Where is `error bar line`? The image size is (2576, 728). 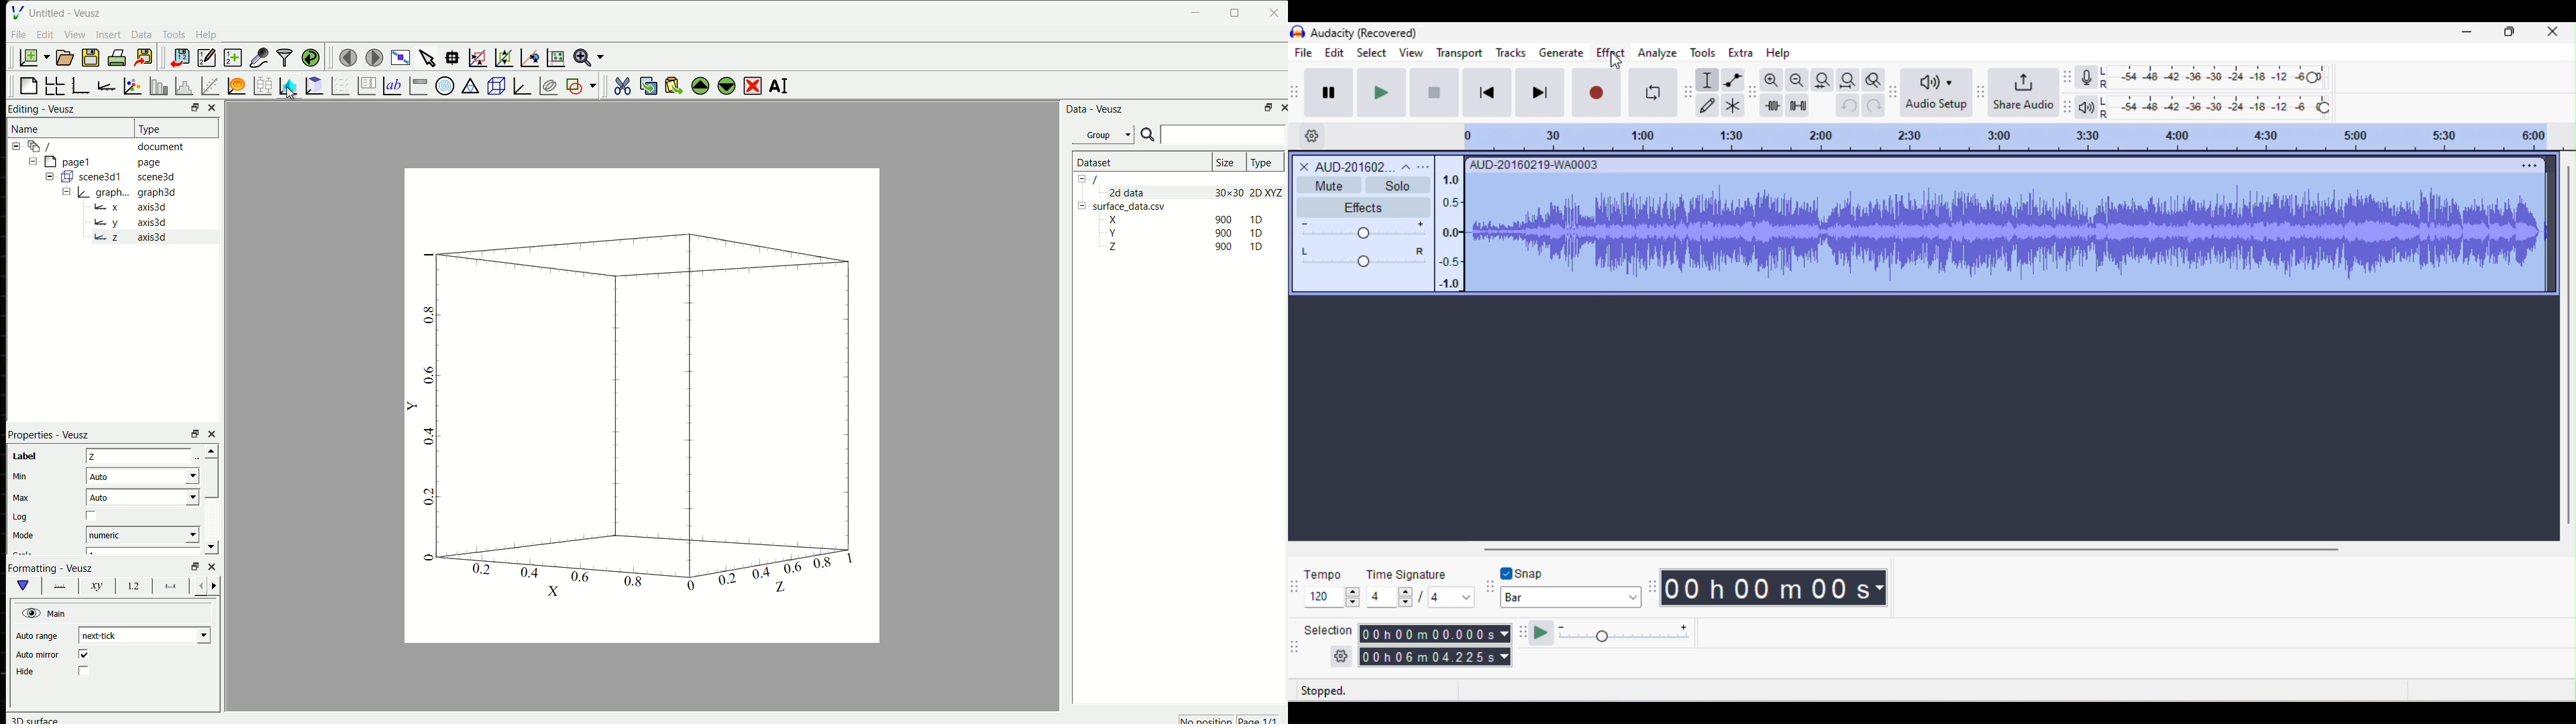 error bar line is located at coordinates (199, 587).